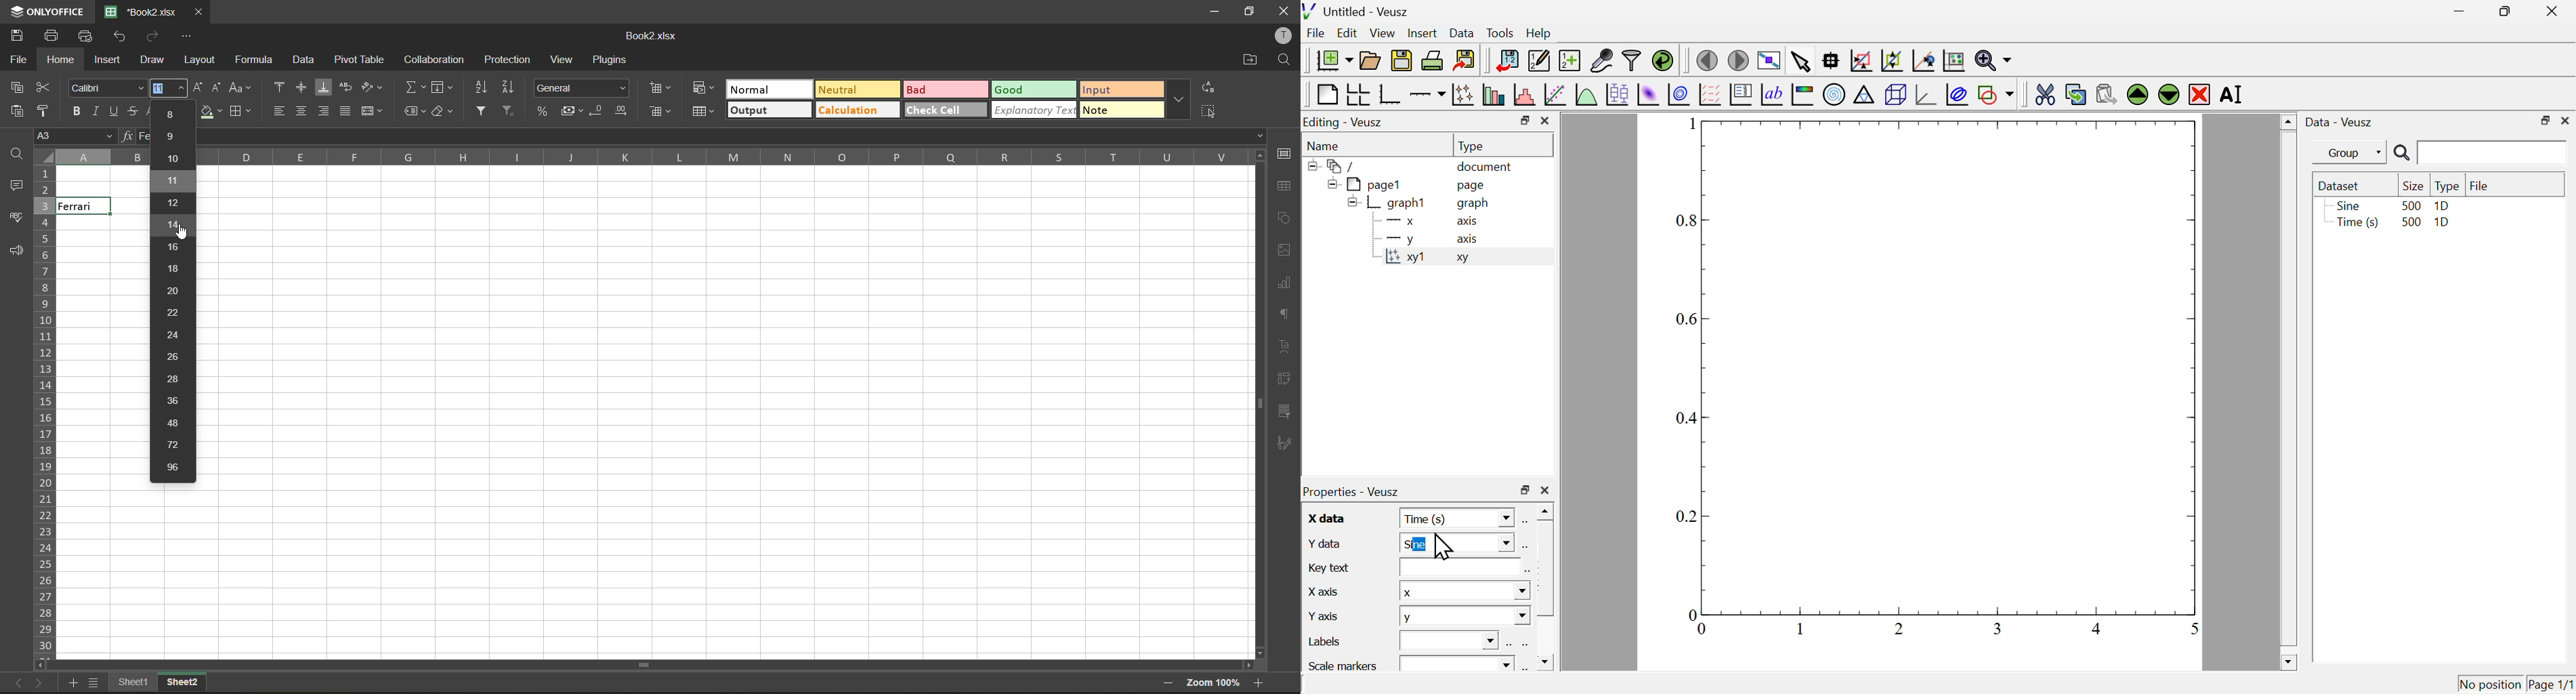 This screenshot has width=2576, height=700. What do you see at coordinates (174, 204) in the screenshot?
I see `12` at bounding box center [174, 204].